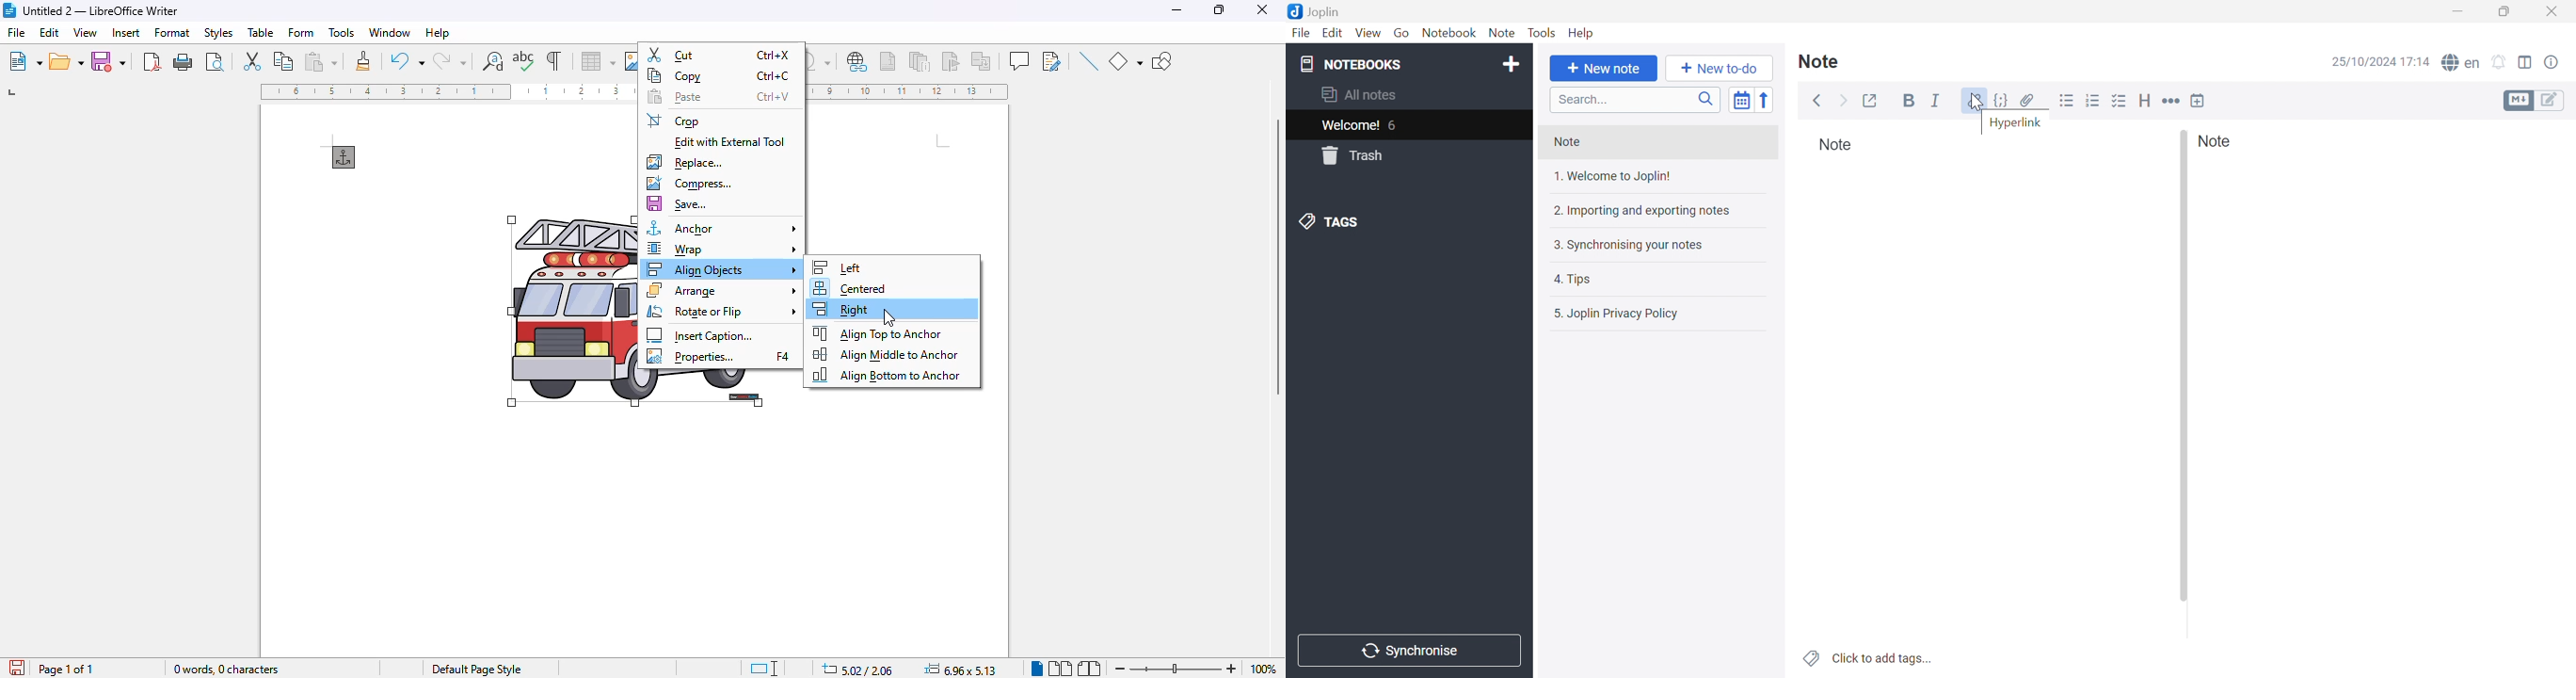 The image size is (2576, 700). I want to click on 3. Synchronising your notes, so click(1653, 244).